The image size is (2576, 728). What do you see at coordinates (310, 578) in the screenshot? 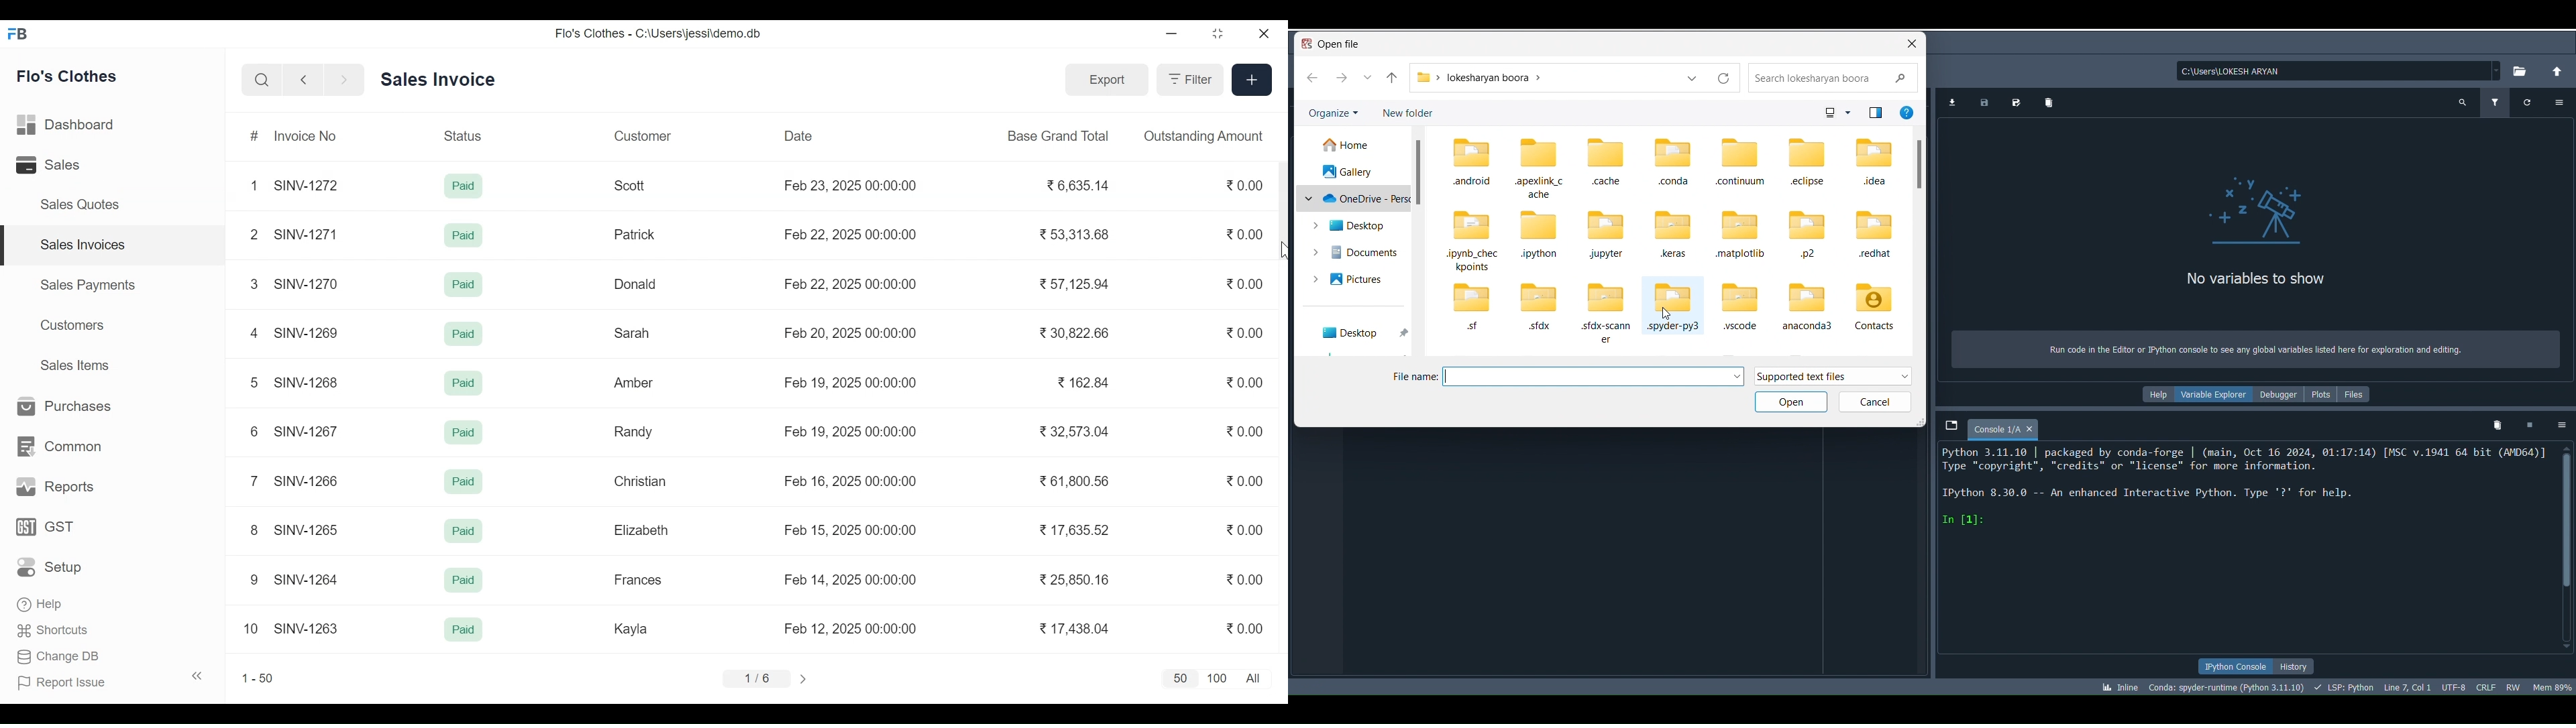
I see `SINV-1264` at bounding box center [310, 578].